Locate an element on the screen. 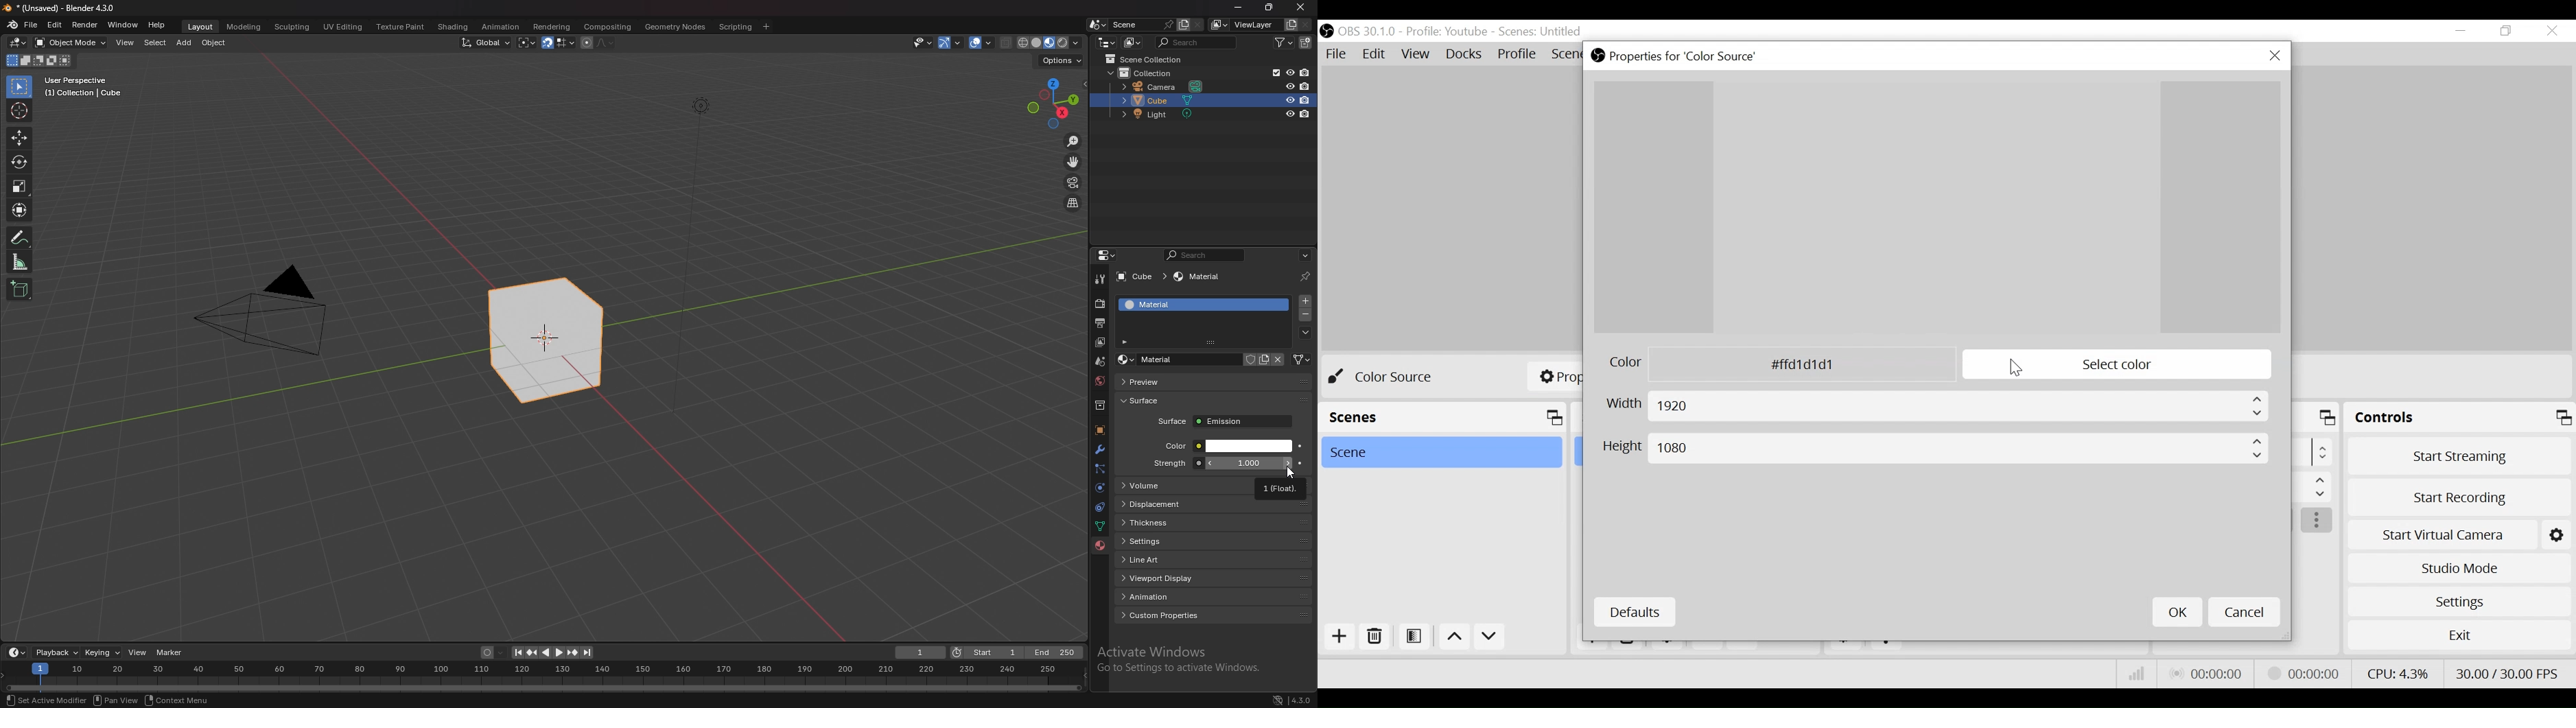  View is located at coordinates (1415, 54).